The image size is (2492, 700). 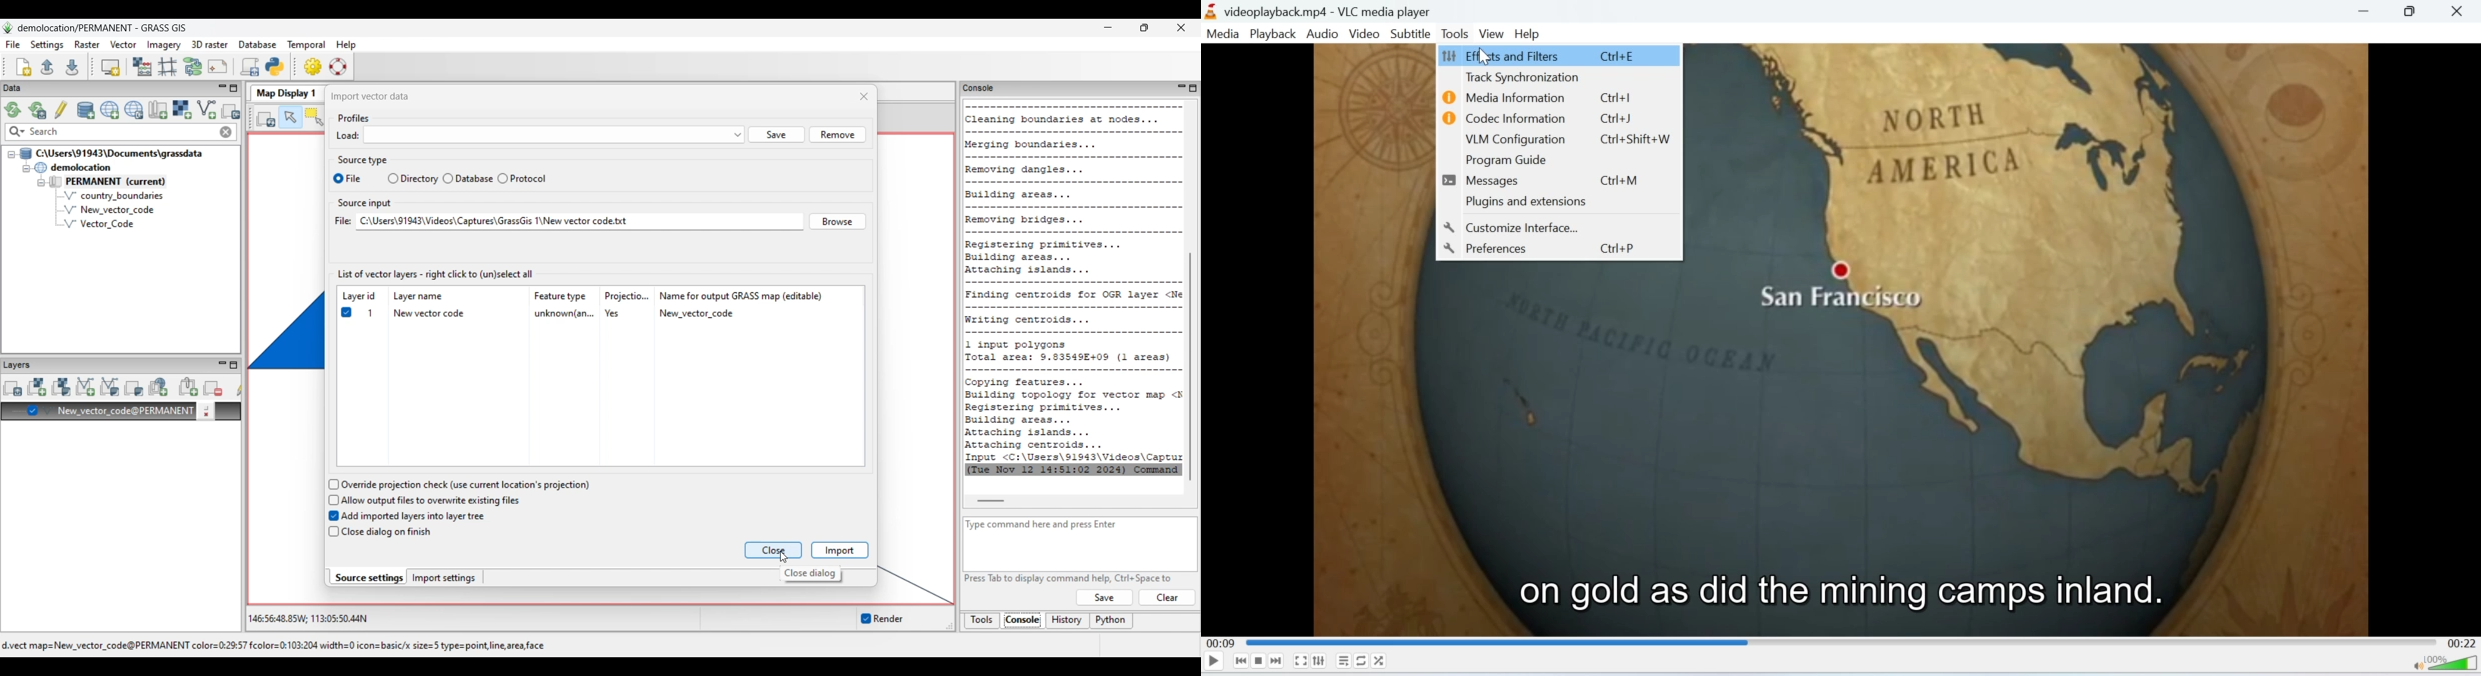 I want to click on Plugins and extensions, so click(x=1526, y=203).